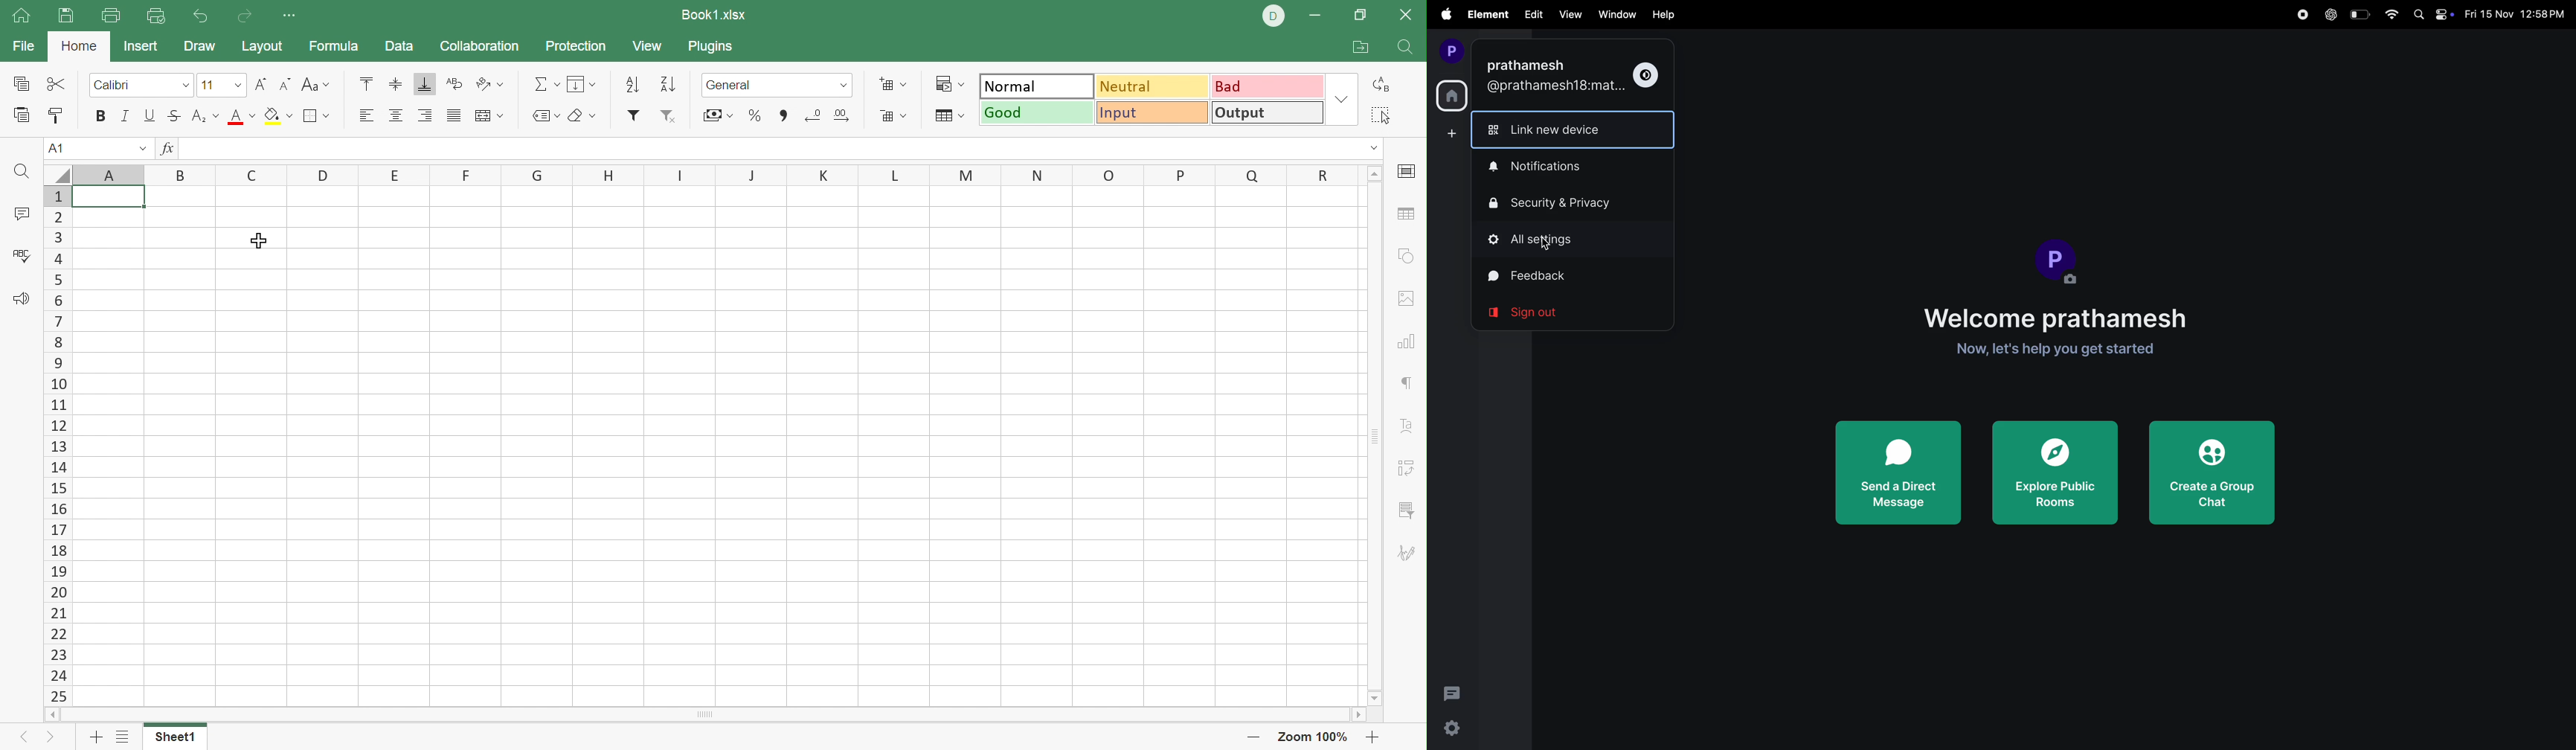 The image size is (2576, 756). I want to click on Send direct message, so click(1897, 474).